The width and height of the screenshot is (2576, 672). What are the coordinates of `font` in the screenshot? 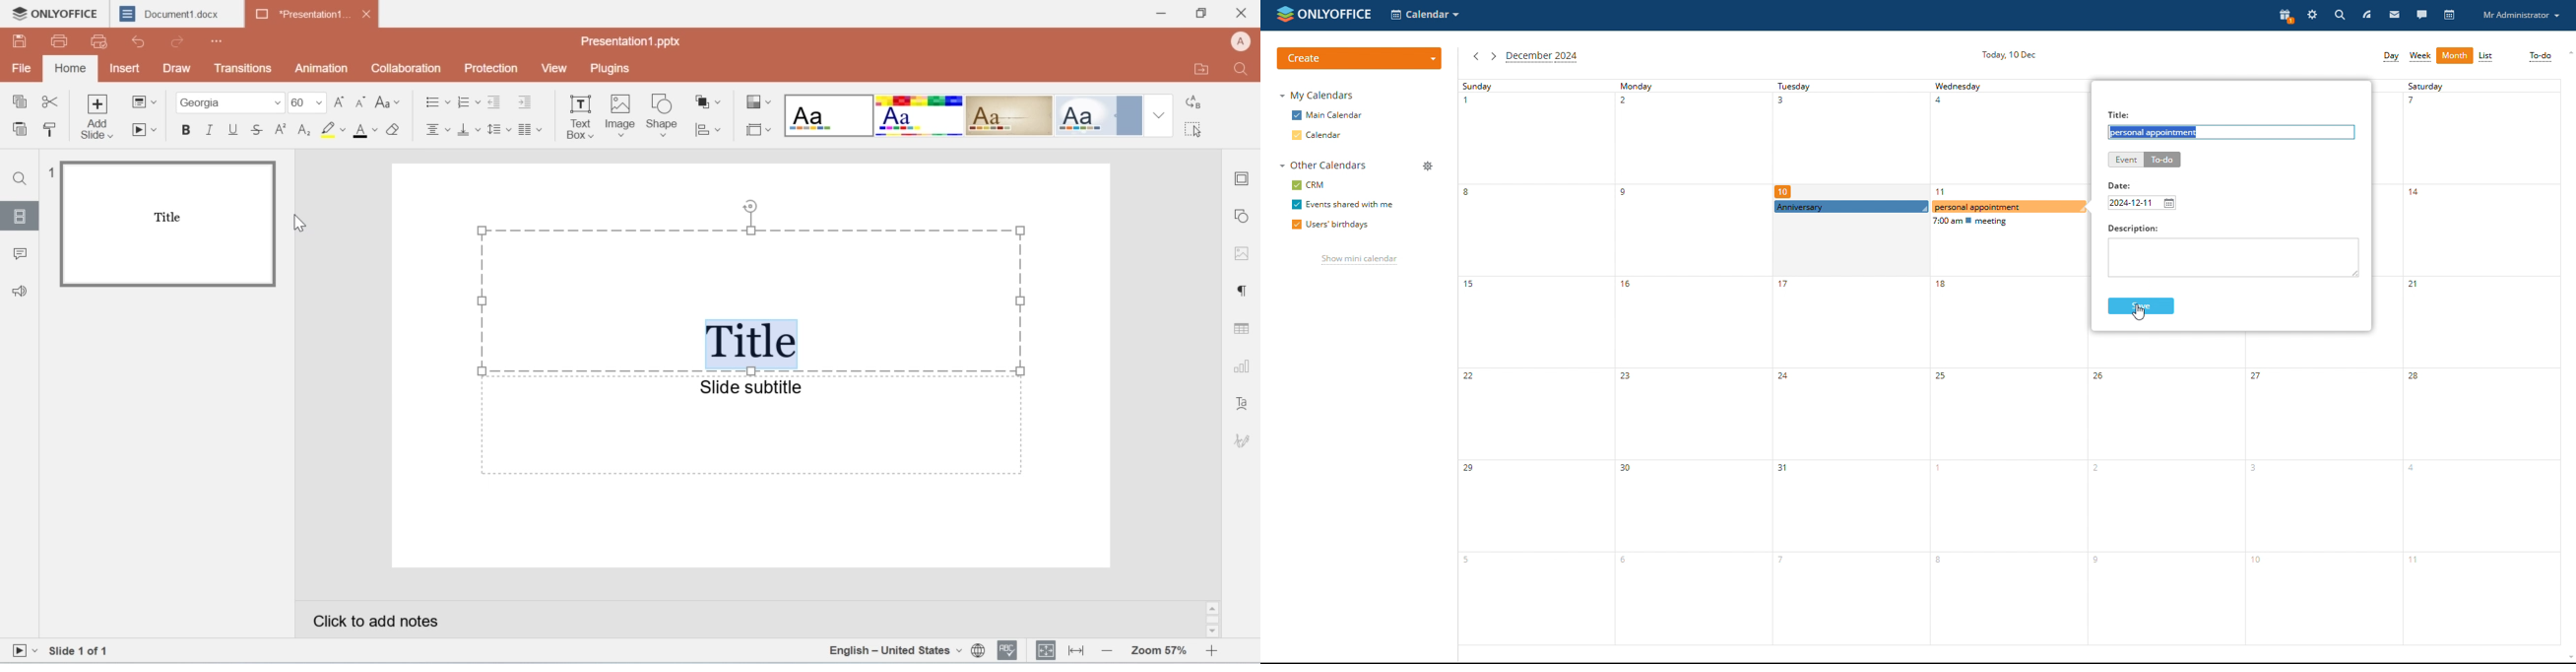 It's located at (229, 101).